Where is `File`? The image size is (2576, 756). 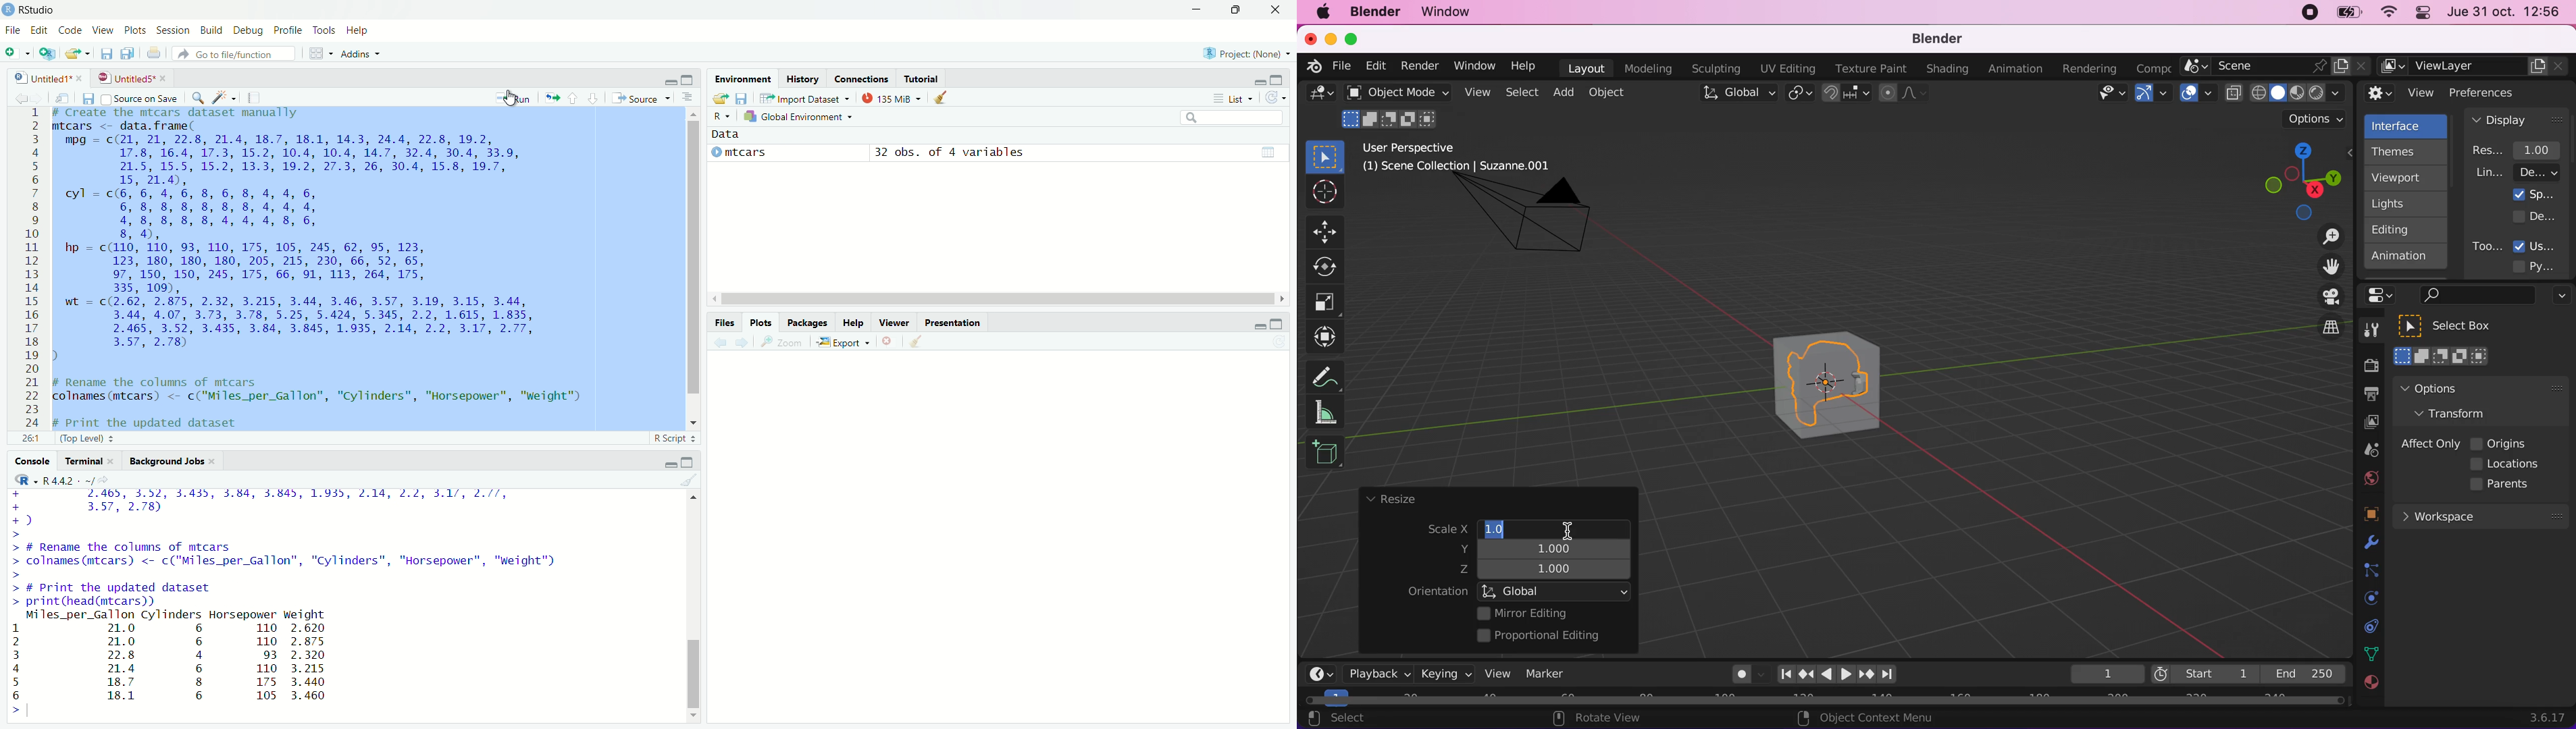
File is located at coordinates (12, 29).